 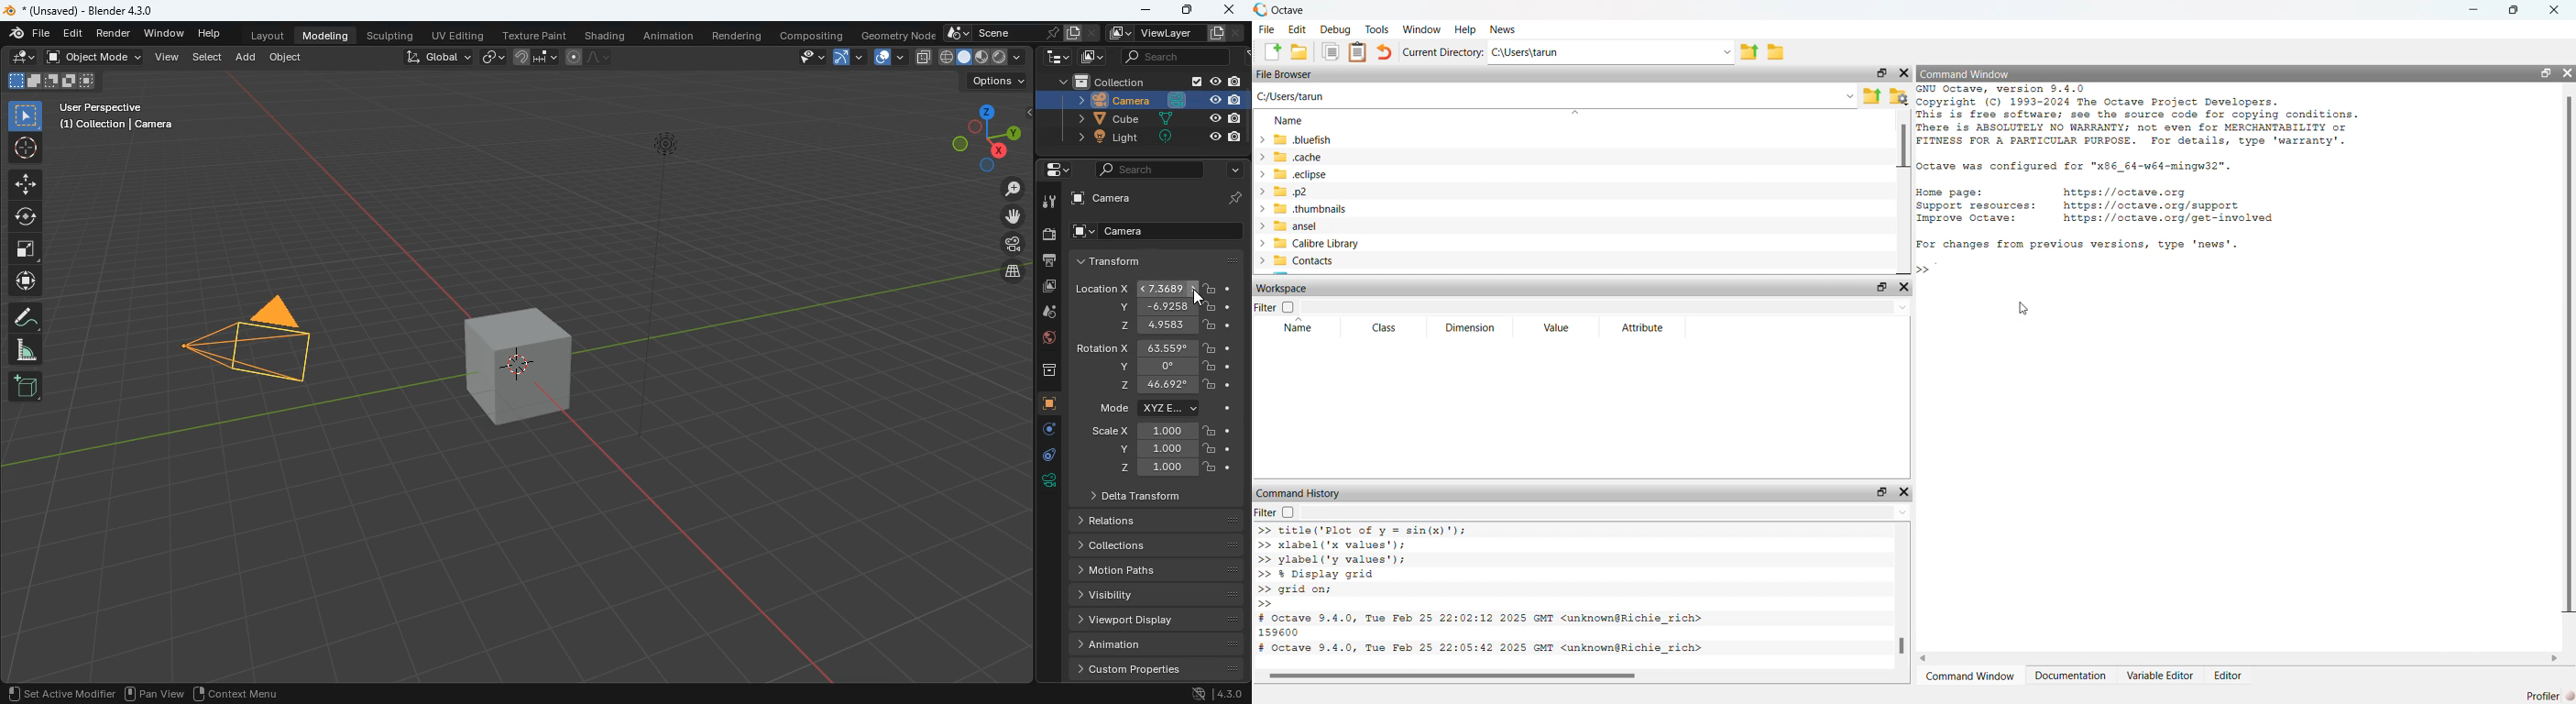 What do you see at coordinates (165, 34) in the screenshot?
I see `window` at bounding box center [165, 34].